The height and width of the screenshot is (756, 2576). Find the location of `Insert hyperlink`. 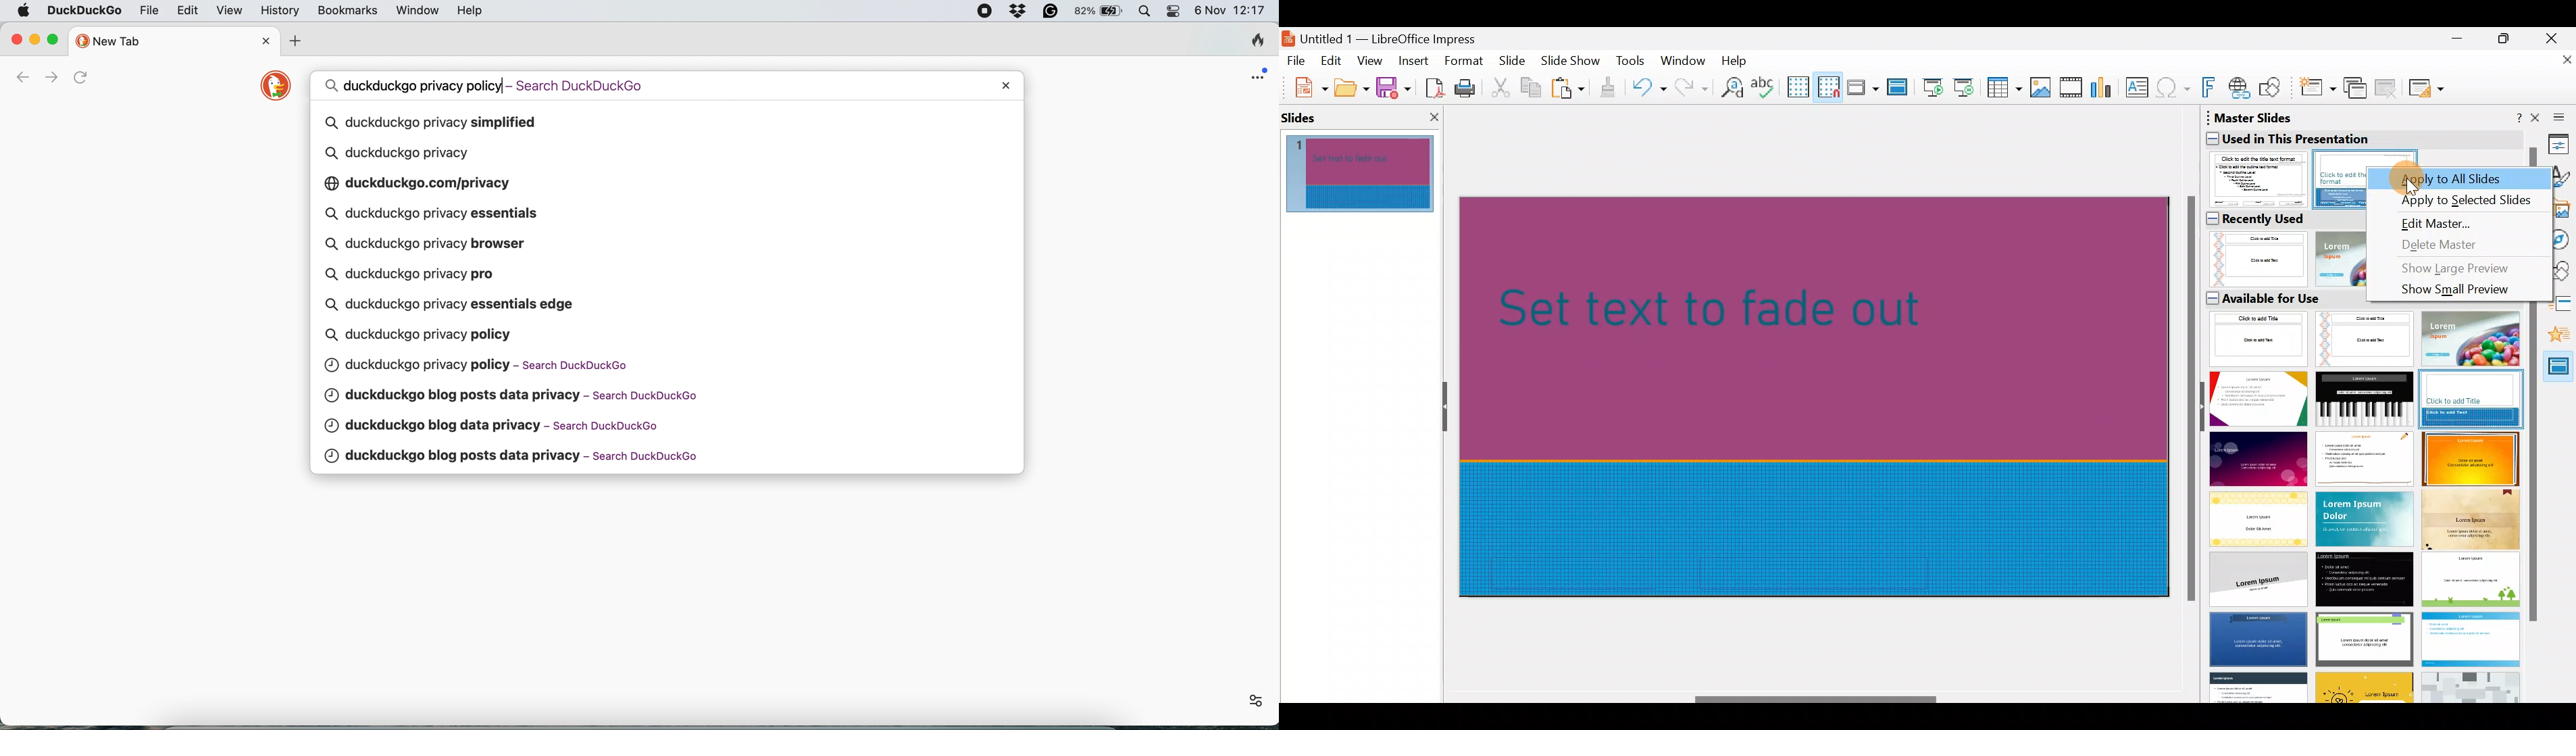

Insert hyperlink is located at coordinates (2240, 87).